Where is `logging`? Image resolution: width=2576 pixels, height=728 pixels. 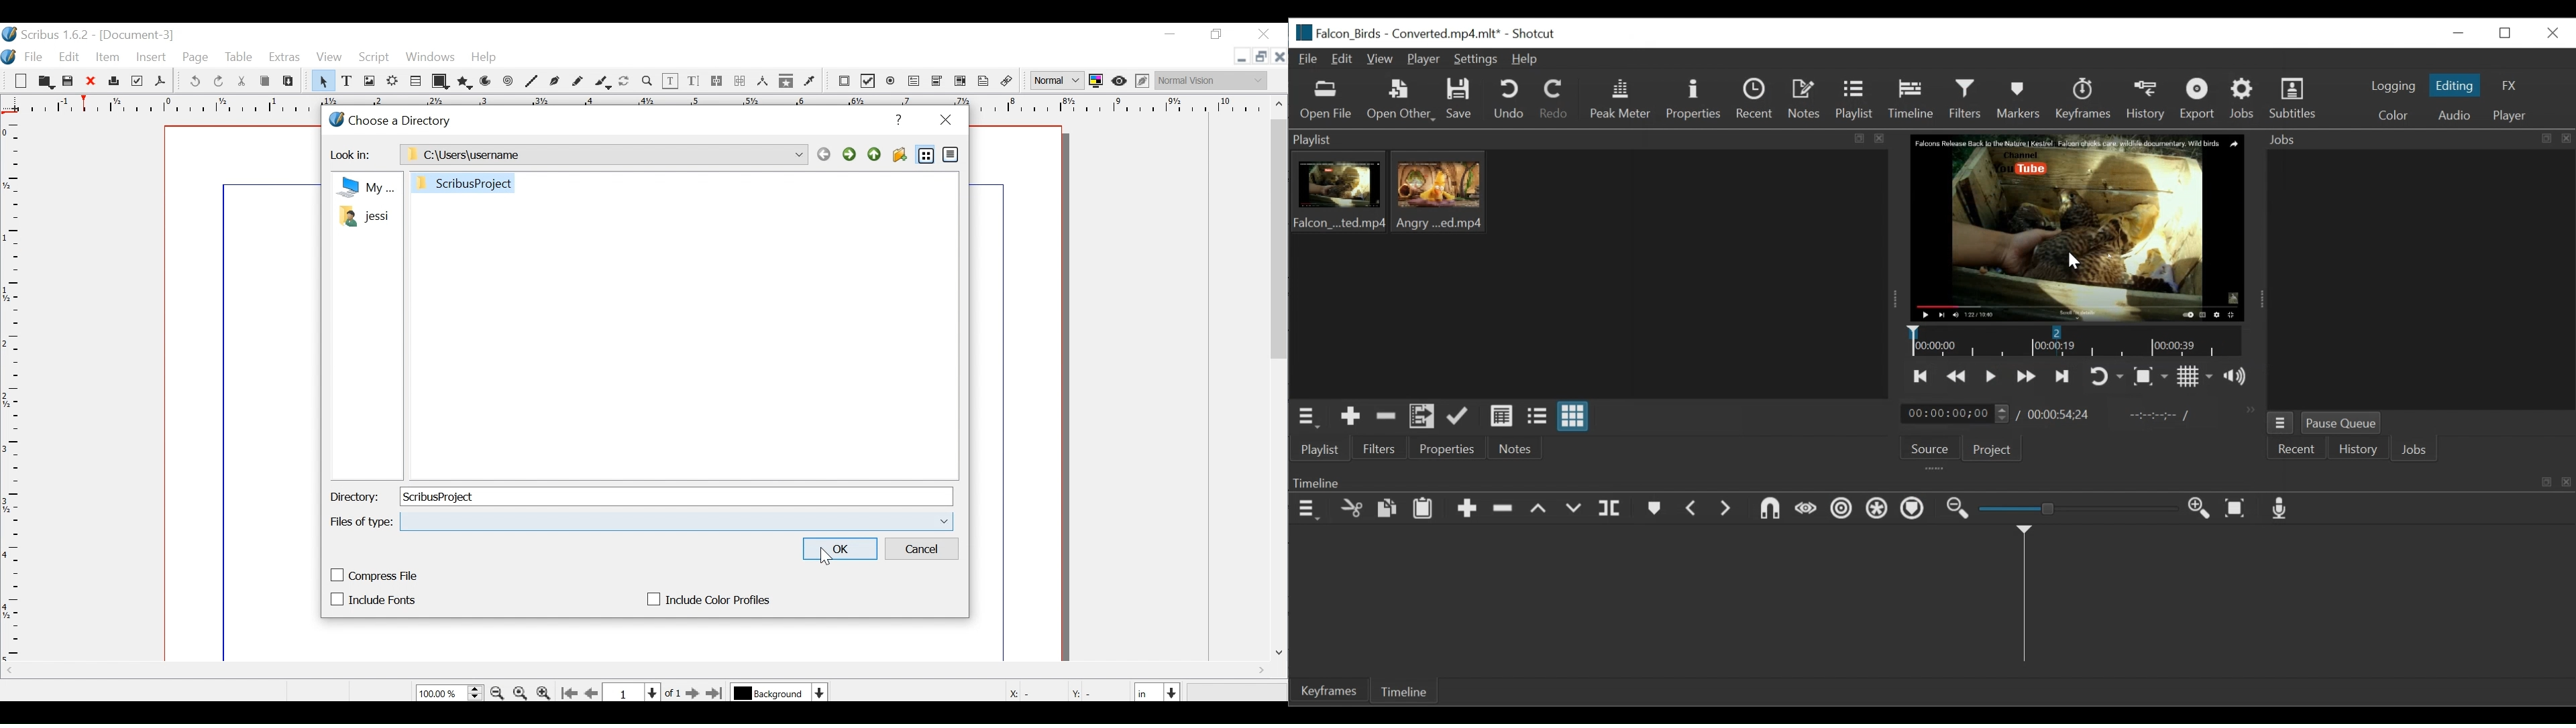 logging is located at coordinates (2392, 87).